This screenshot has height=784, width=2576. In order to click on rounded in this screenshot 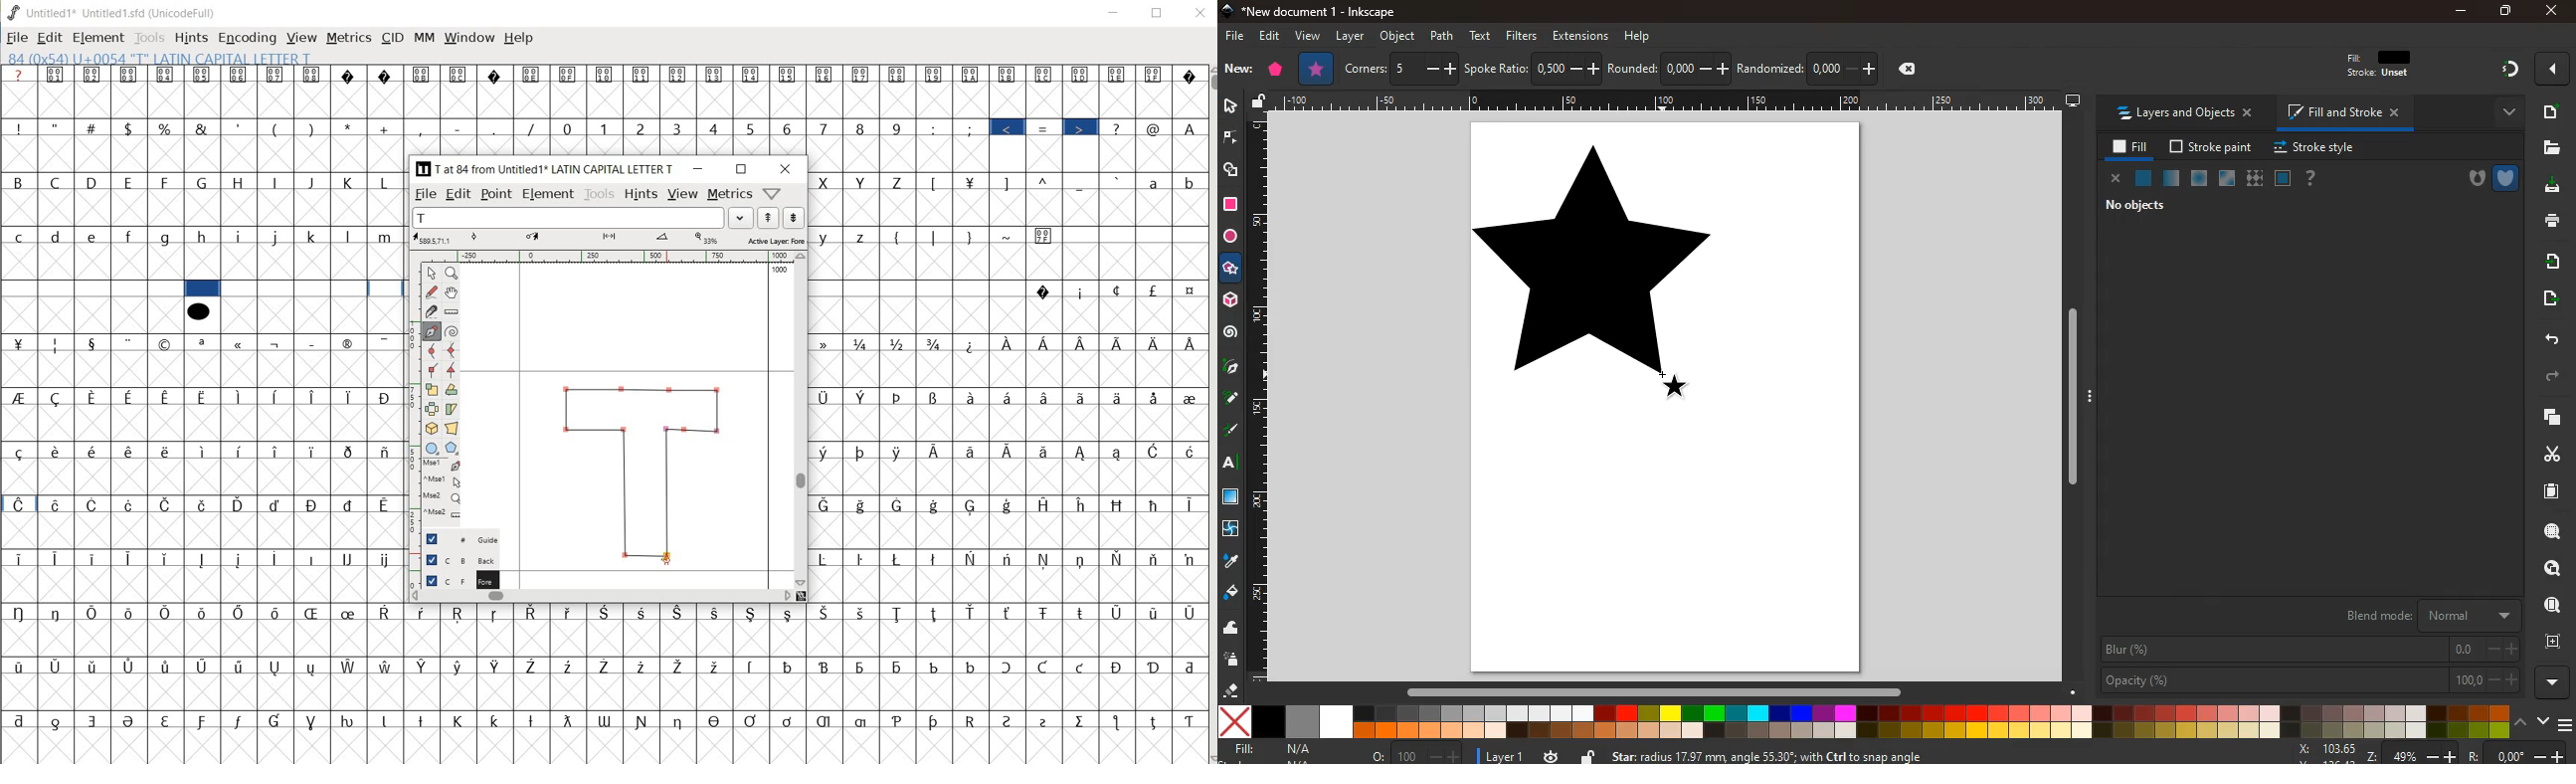, I will do `click(1669, 67)`.